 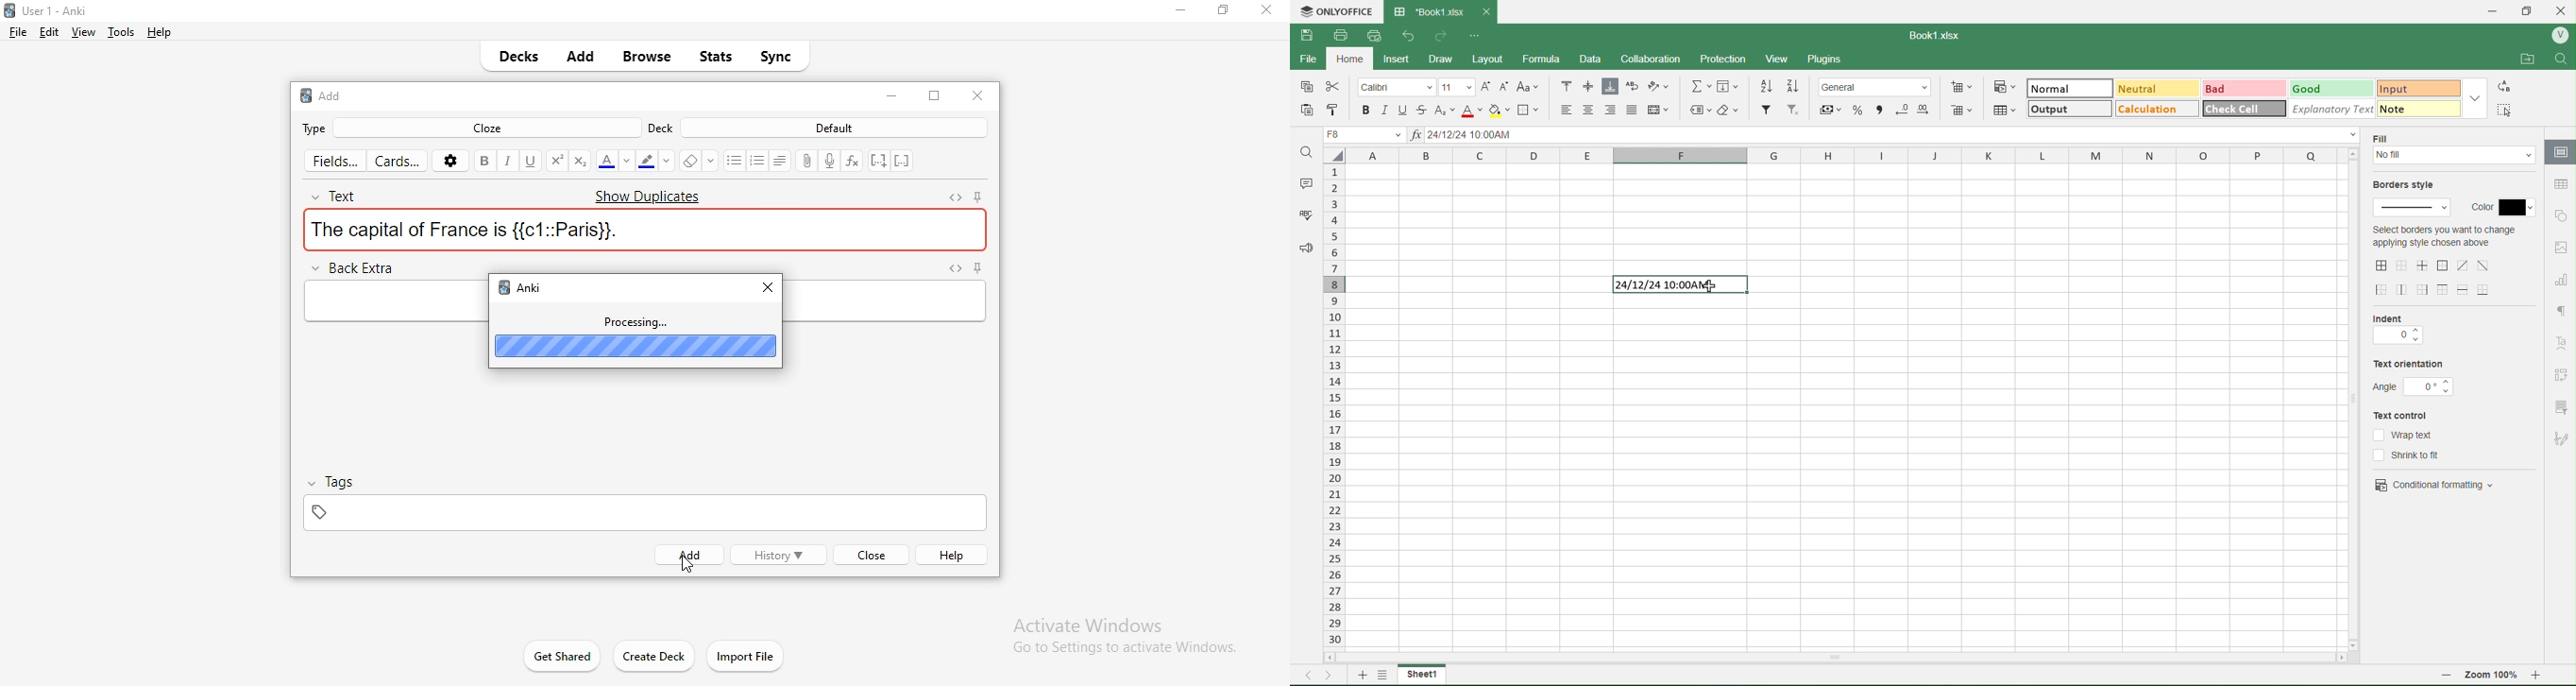 I want to click on Open File Location, so click(x=2520, y=55).